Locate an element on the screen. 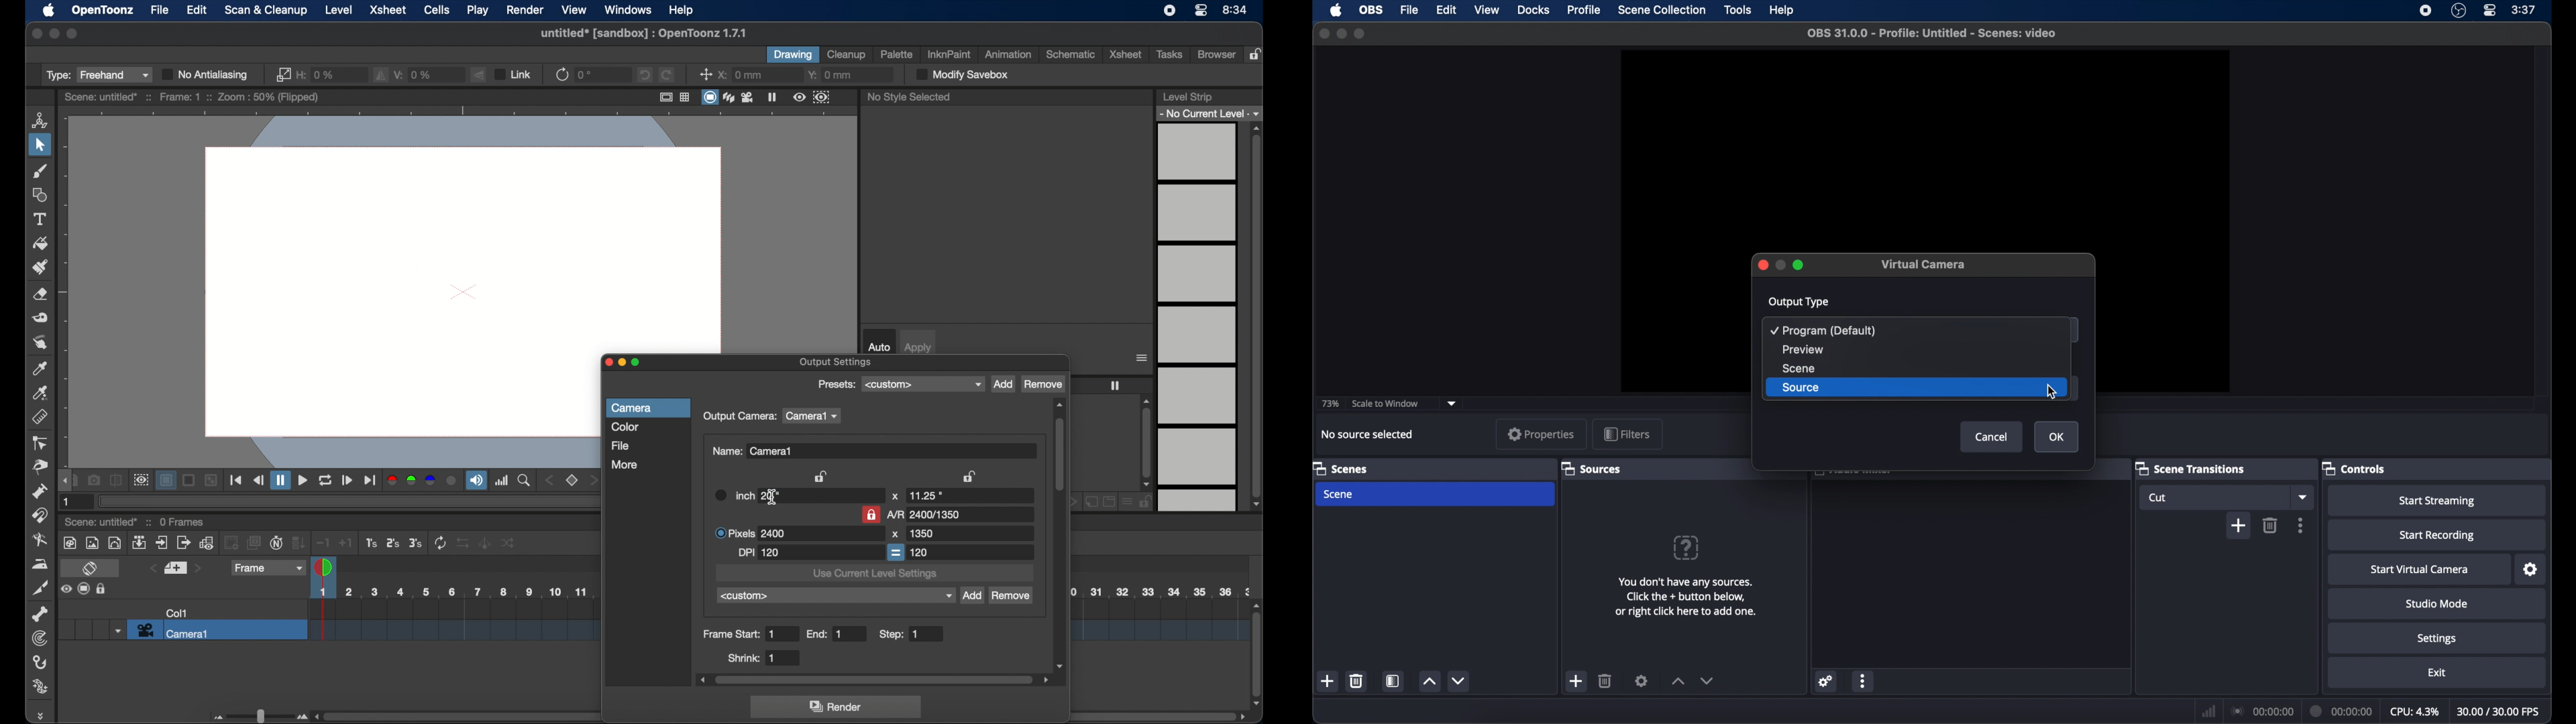 The height and width of the screenshot is (728, 2576). docks is located at coordinates (1534, 10).